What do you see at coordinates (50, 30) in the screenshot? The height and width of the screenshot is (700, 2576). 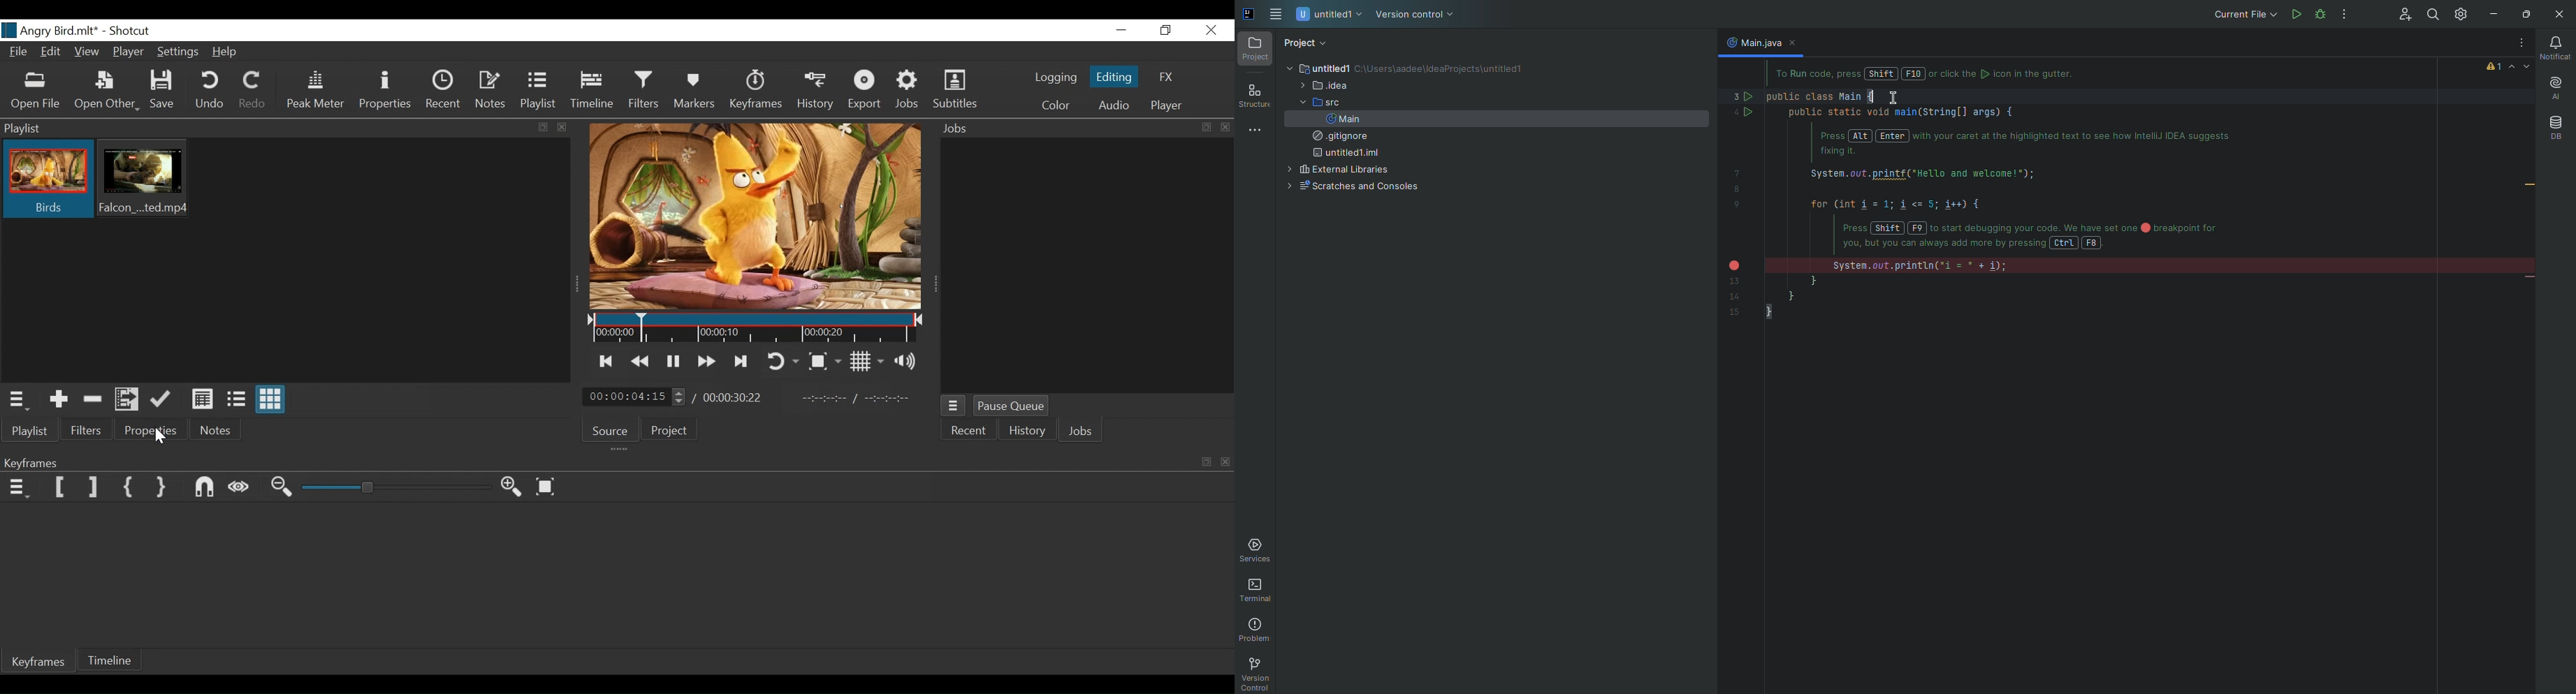 I see `File name` at bounding box center [50, 30].